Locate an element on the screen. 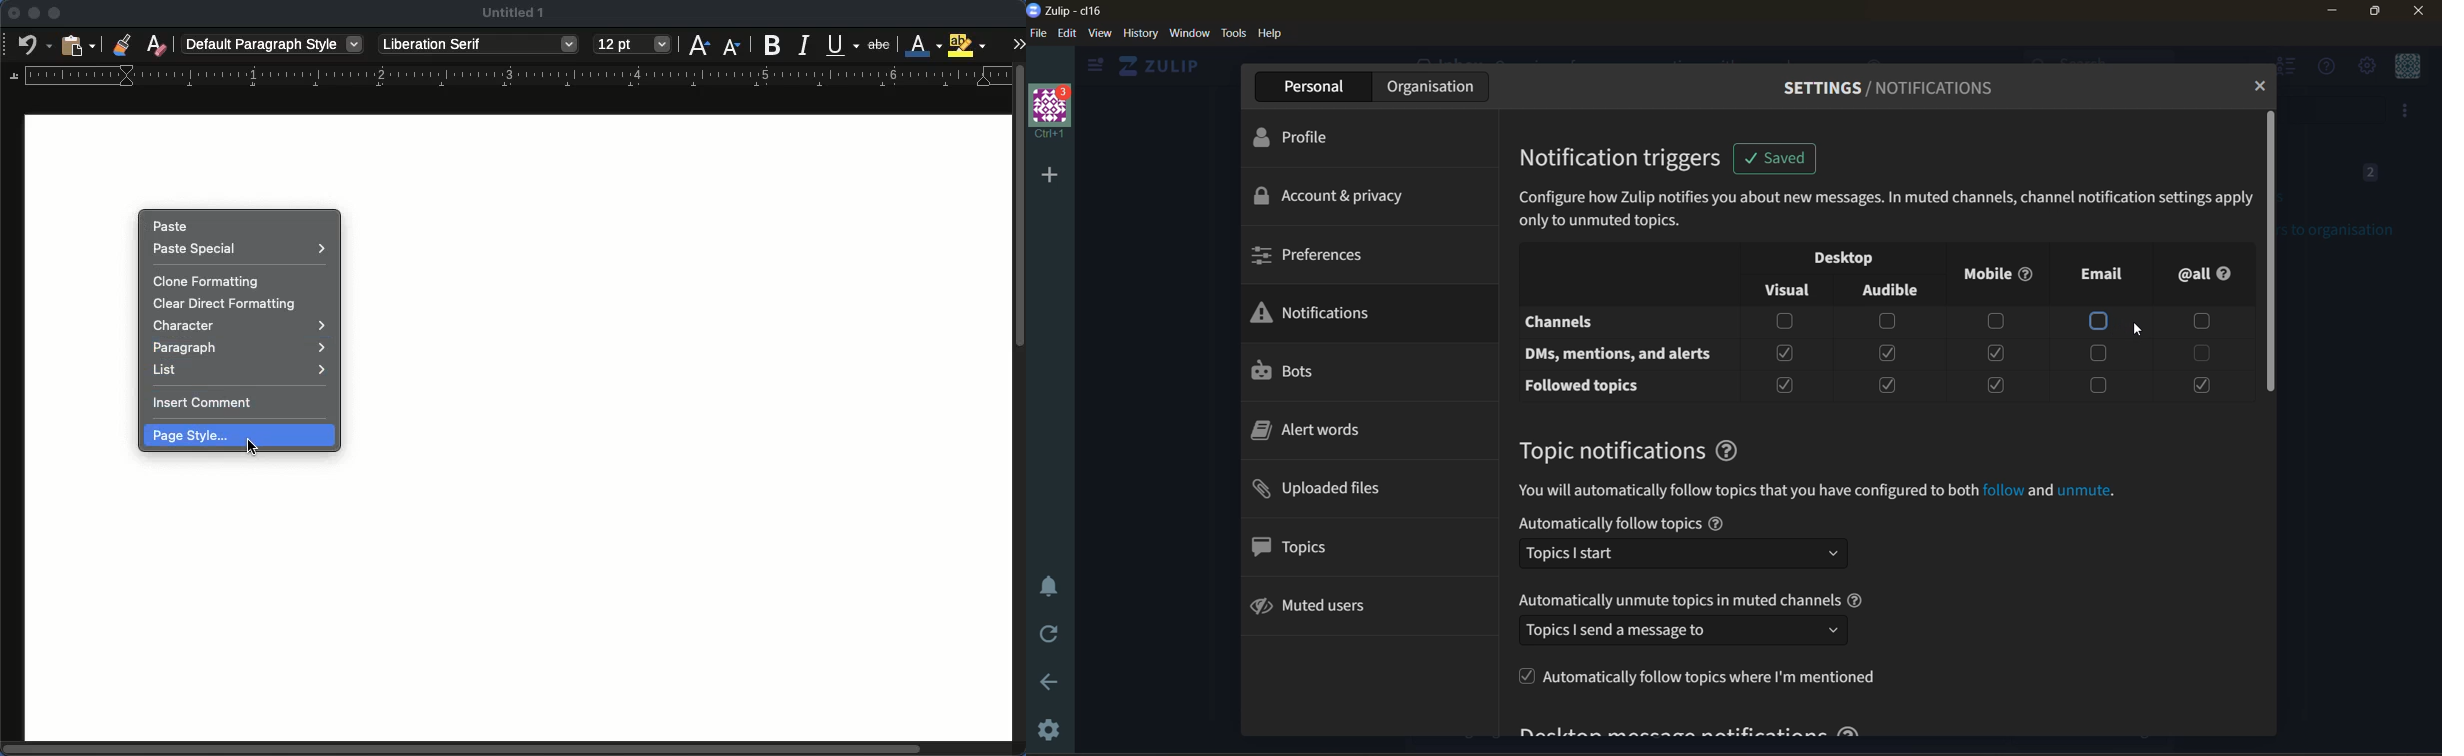  text is located at coordinates (1609, 523).